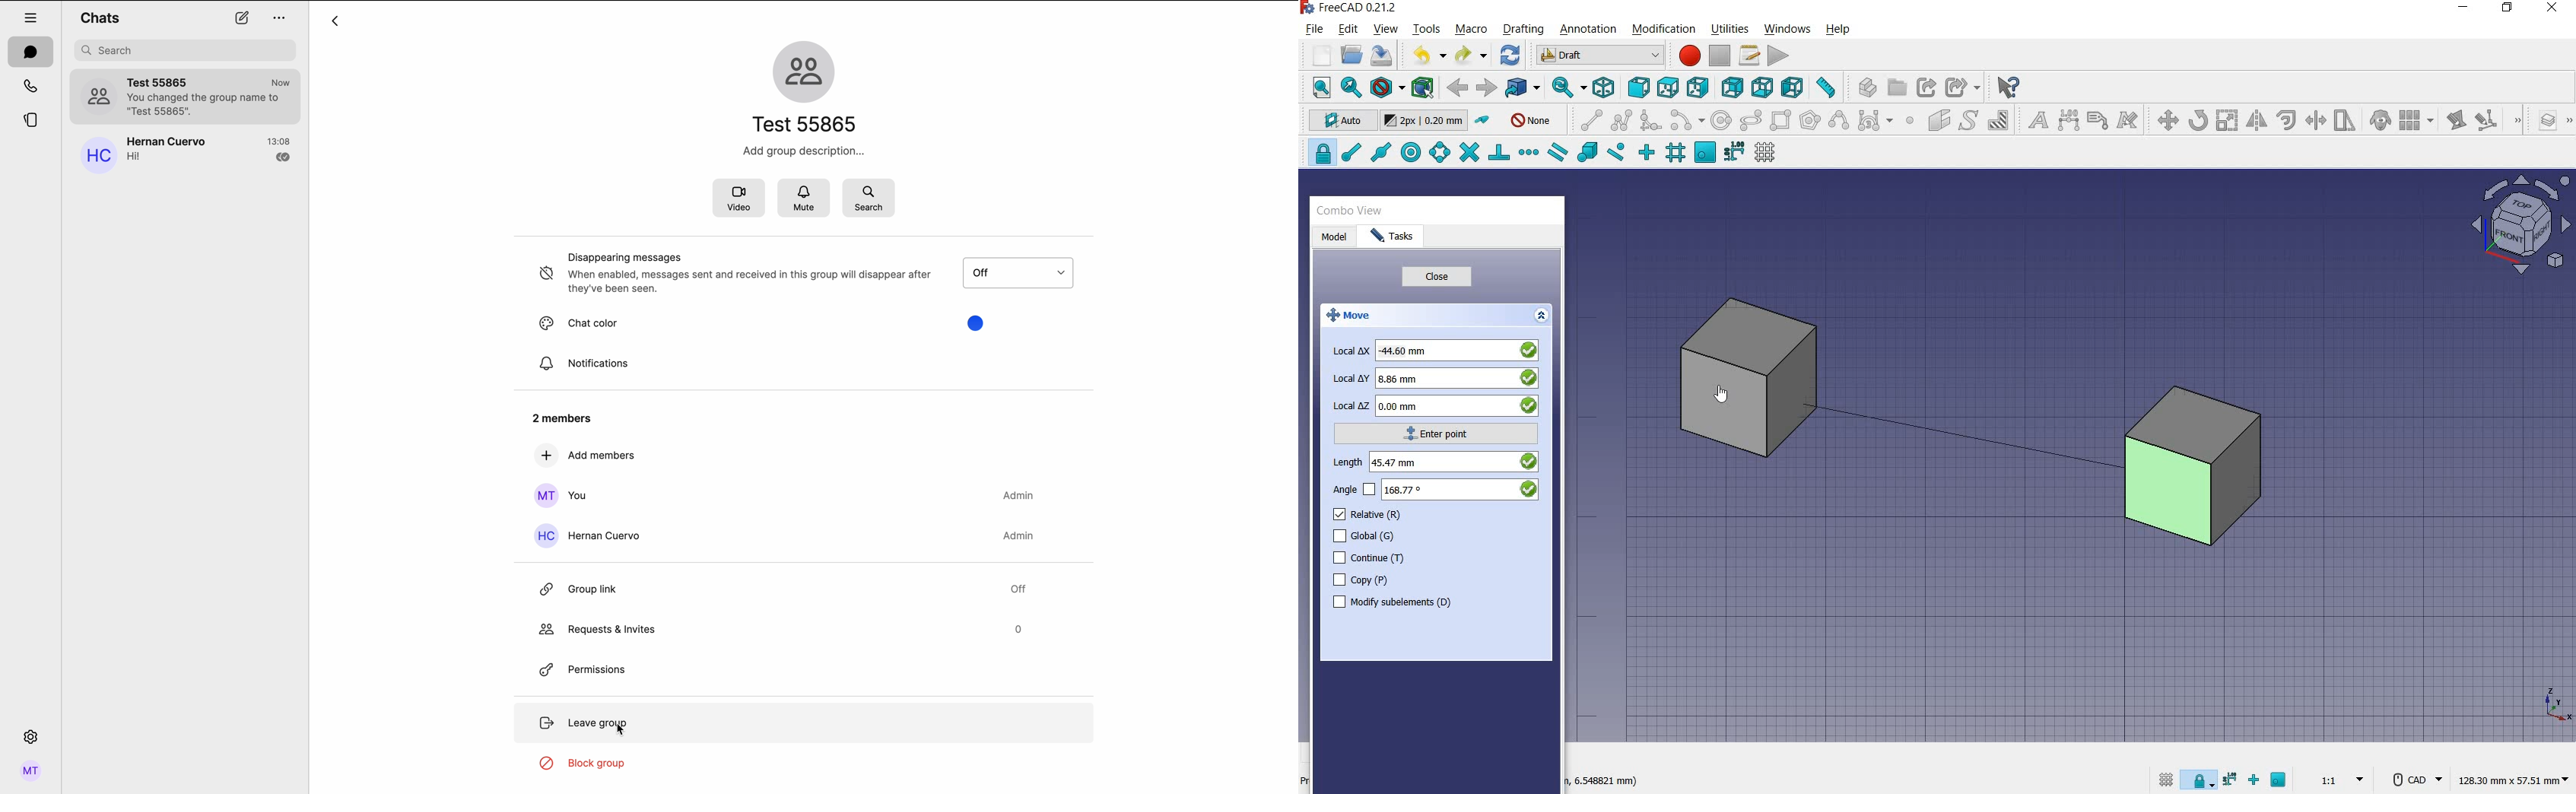 This screenshot has height=812, width=2576. Describe the element at coordinates (1351, 212) in the screenshot. I see `combo view` at that location.